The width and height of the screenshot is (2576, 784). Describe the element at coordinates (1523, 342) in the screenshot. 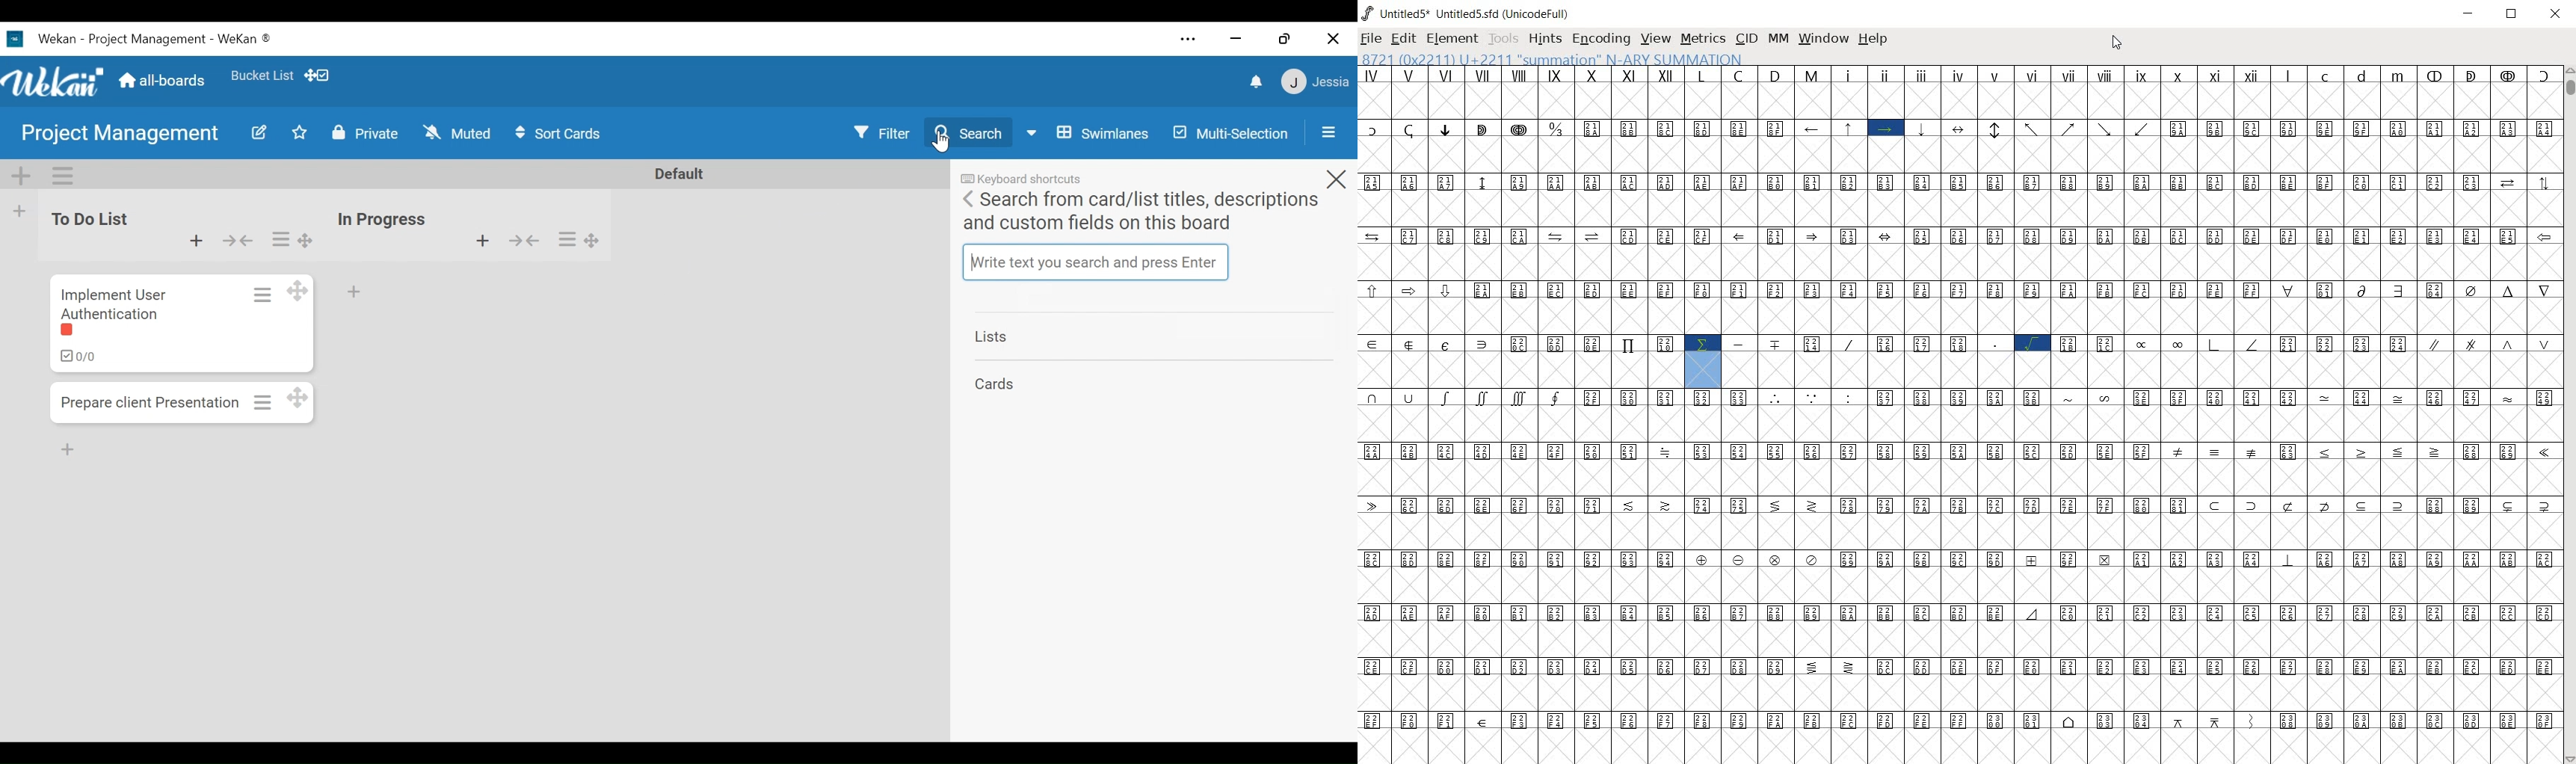

I see `` at that location.